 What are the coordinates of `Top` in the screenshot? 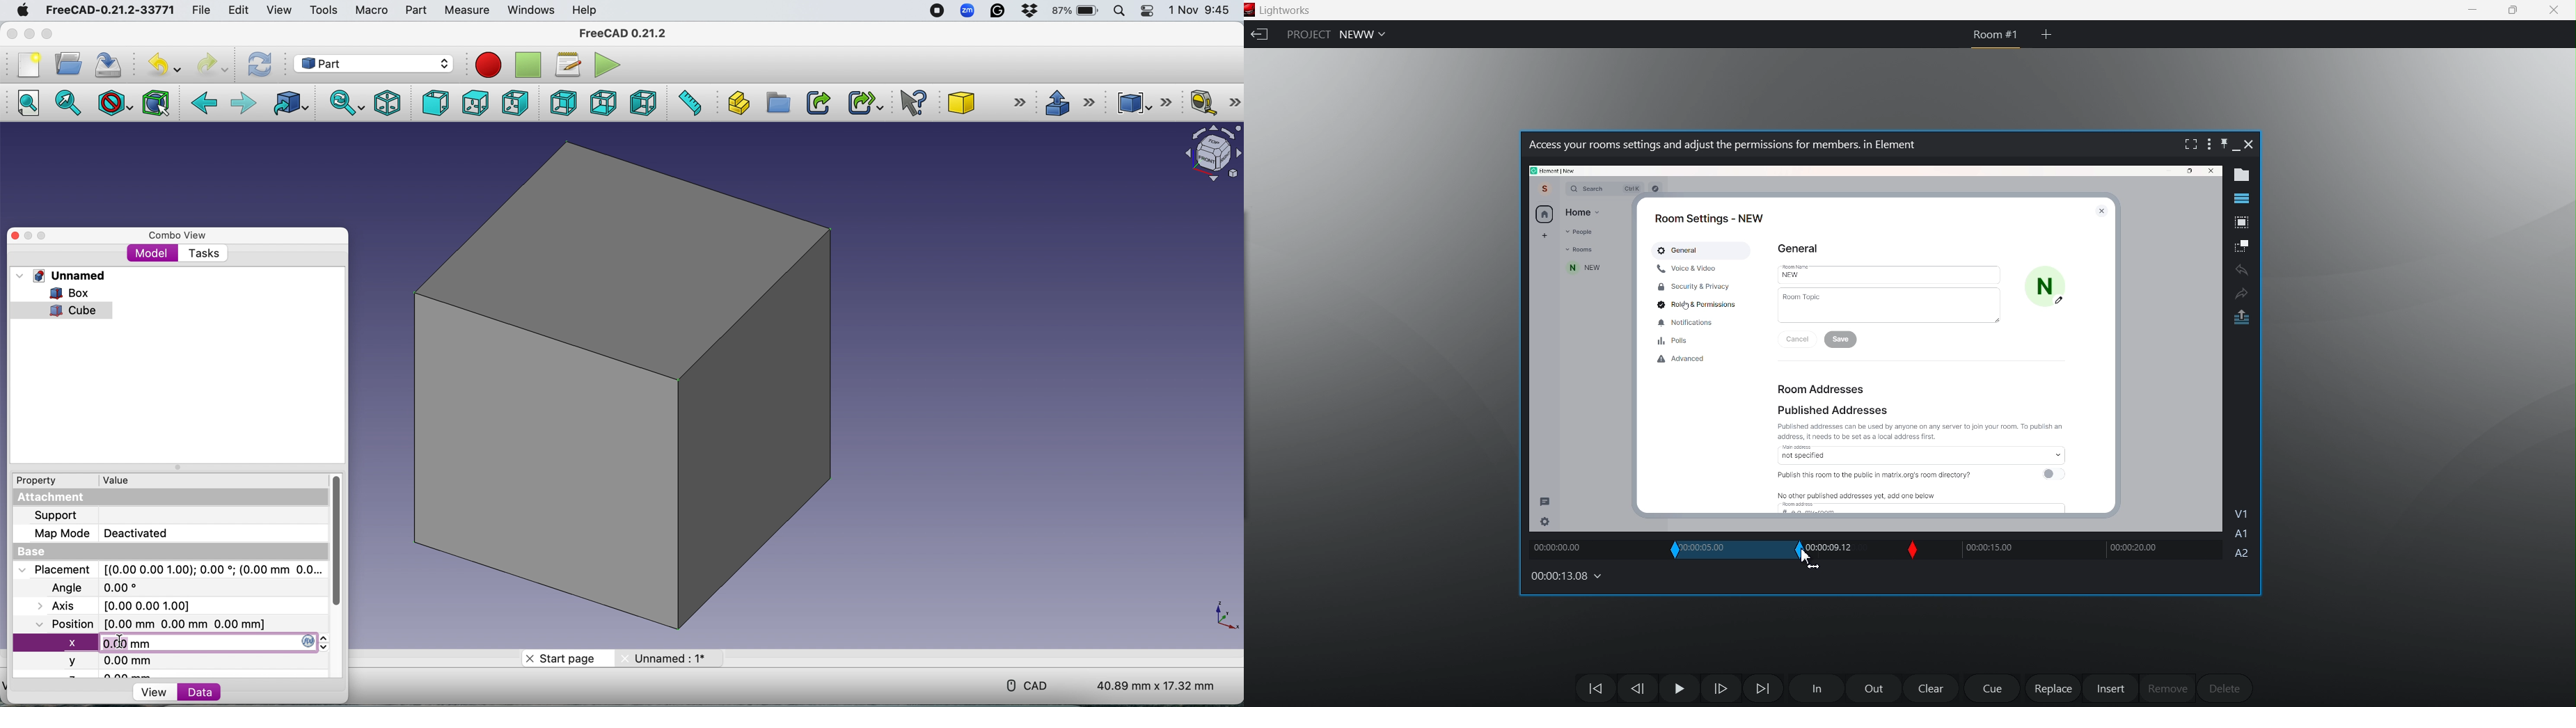 It's located at (475, 104).